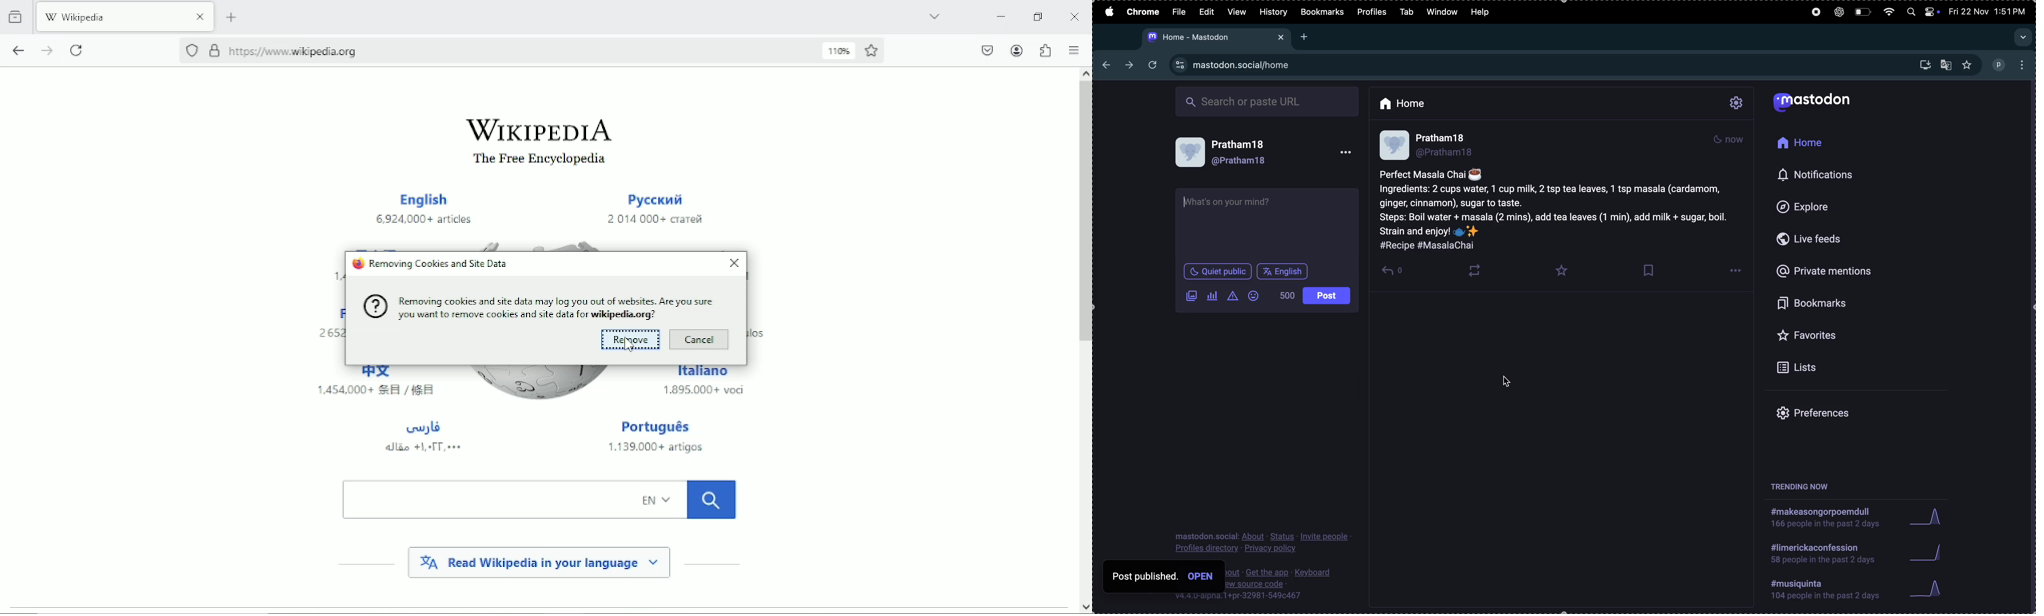  Describe the element at coordinates (1199, 597) in the screenshot. I see `V.4.4. U-alpha` at that location.